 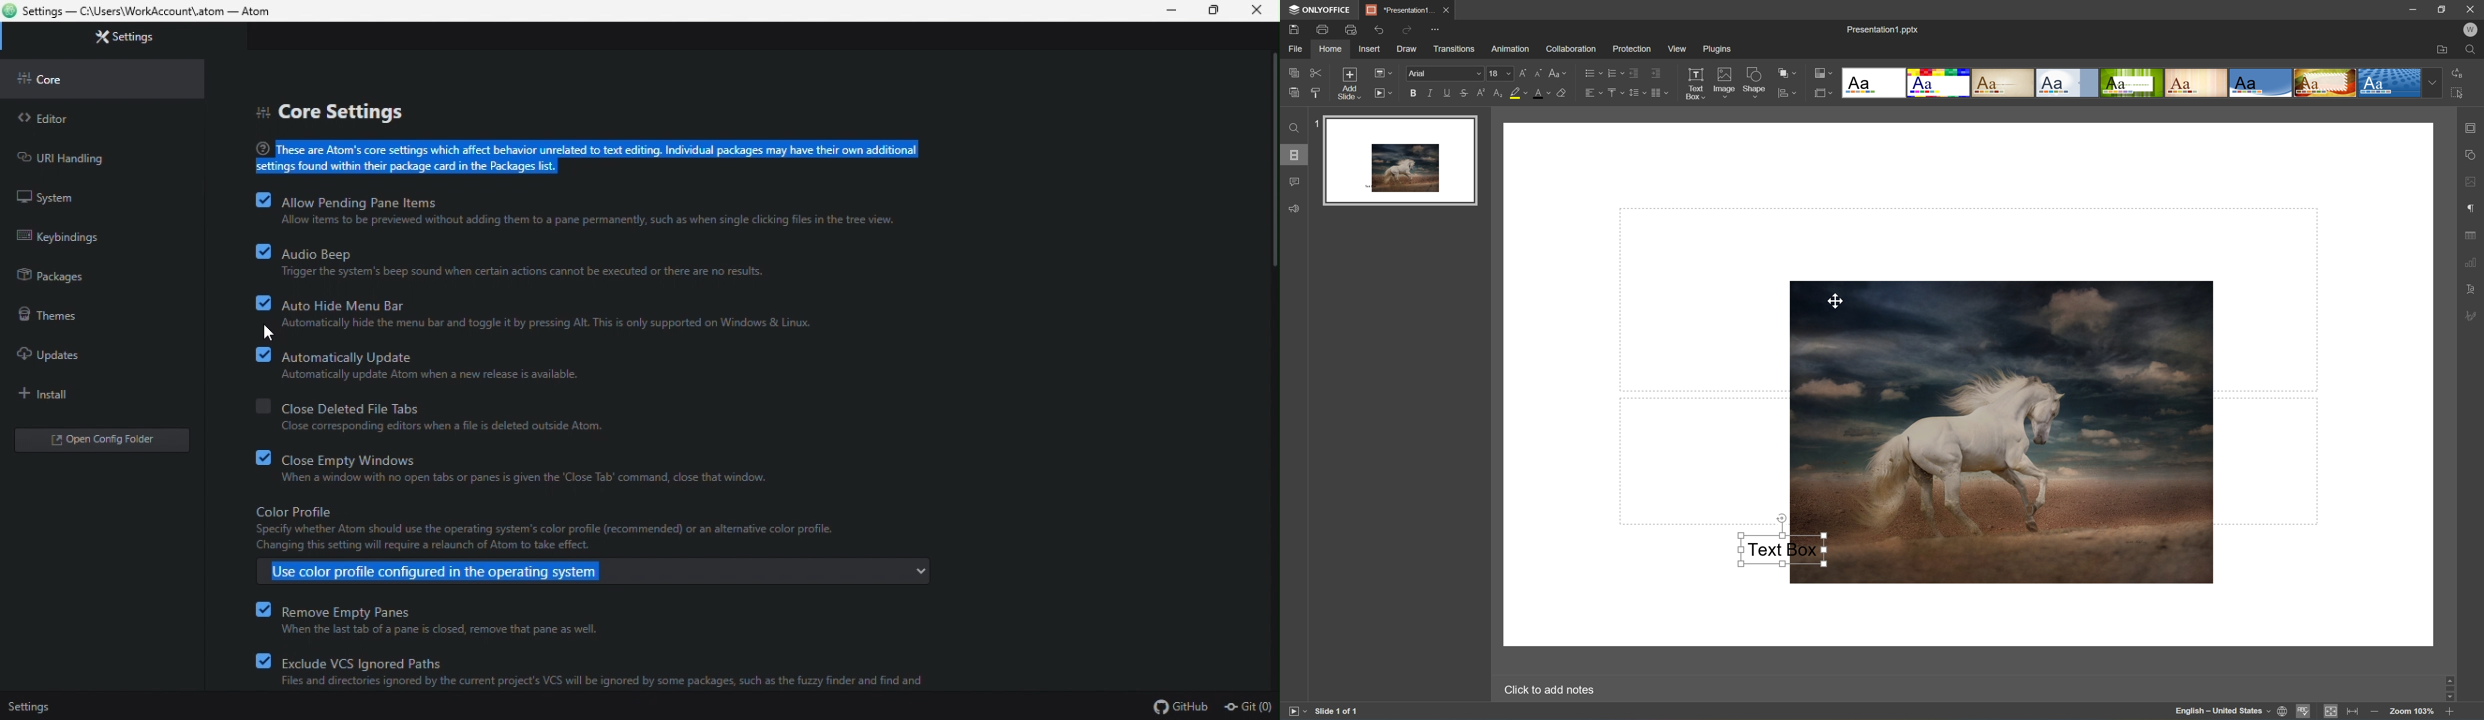 What do you see at coordinates (1331, 49) in the screenshot?
I see `Home` at bounding box center [1331, 49].